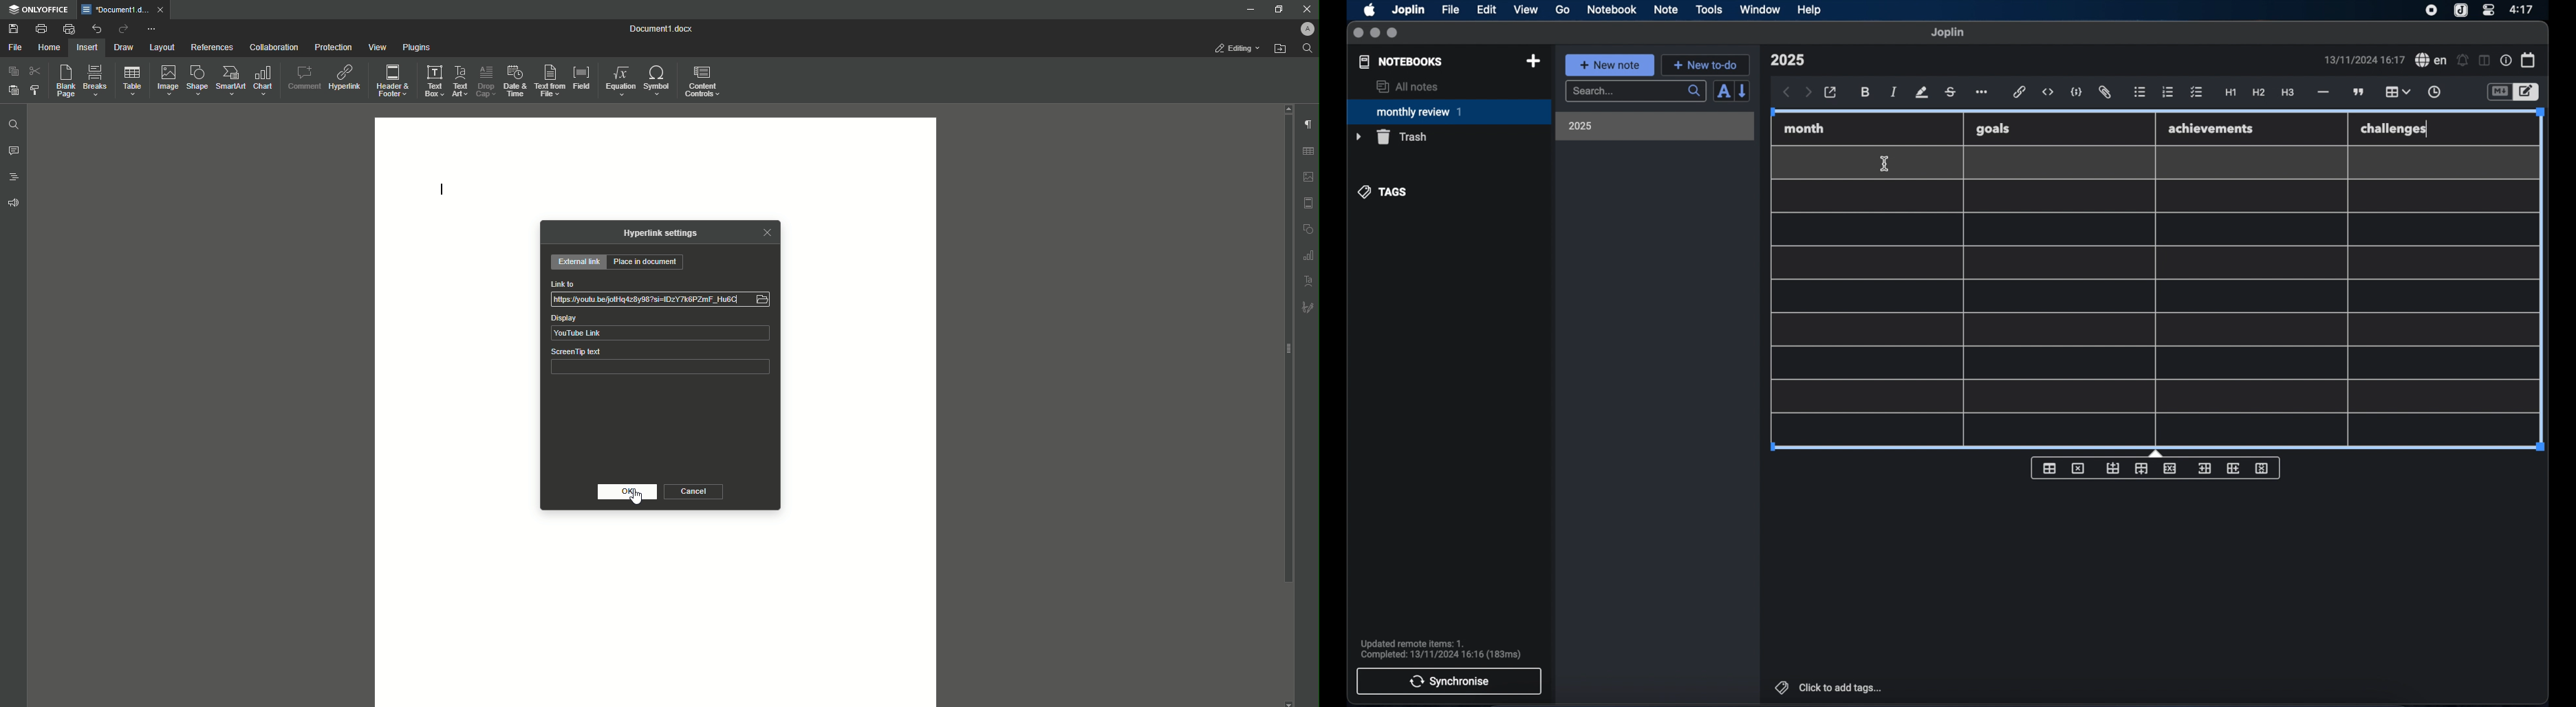 This screenshot has height=728, width=2576. What do you see at coordinates (153, 30) in the screenshot?
I see `More Options` at bounding box center [153, 30].